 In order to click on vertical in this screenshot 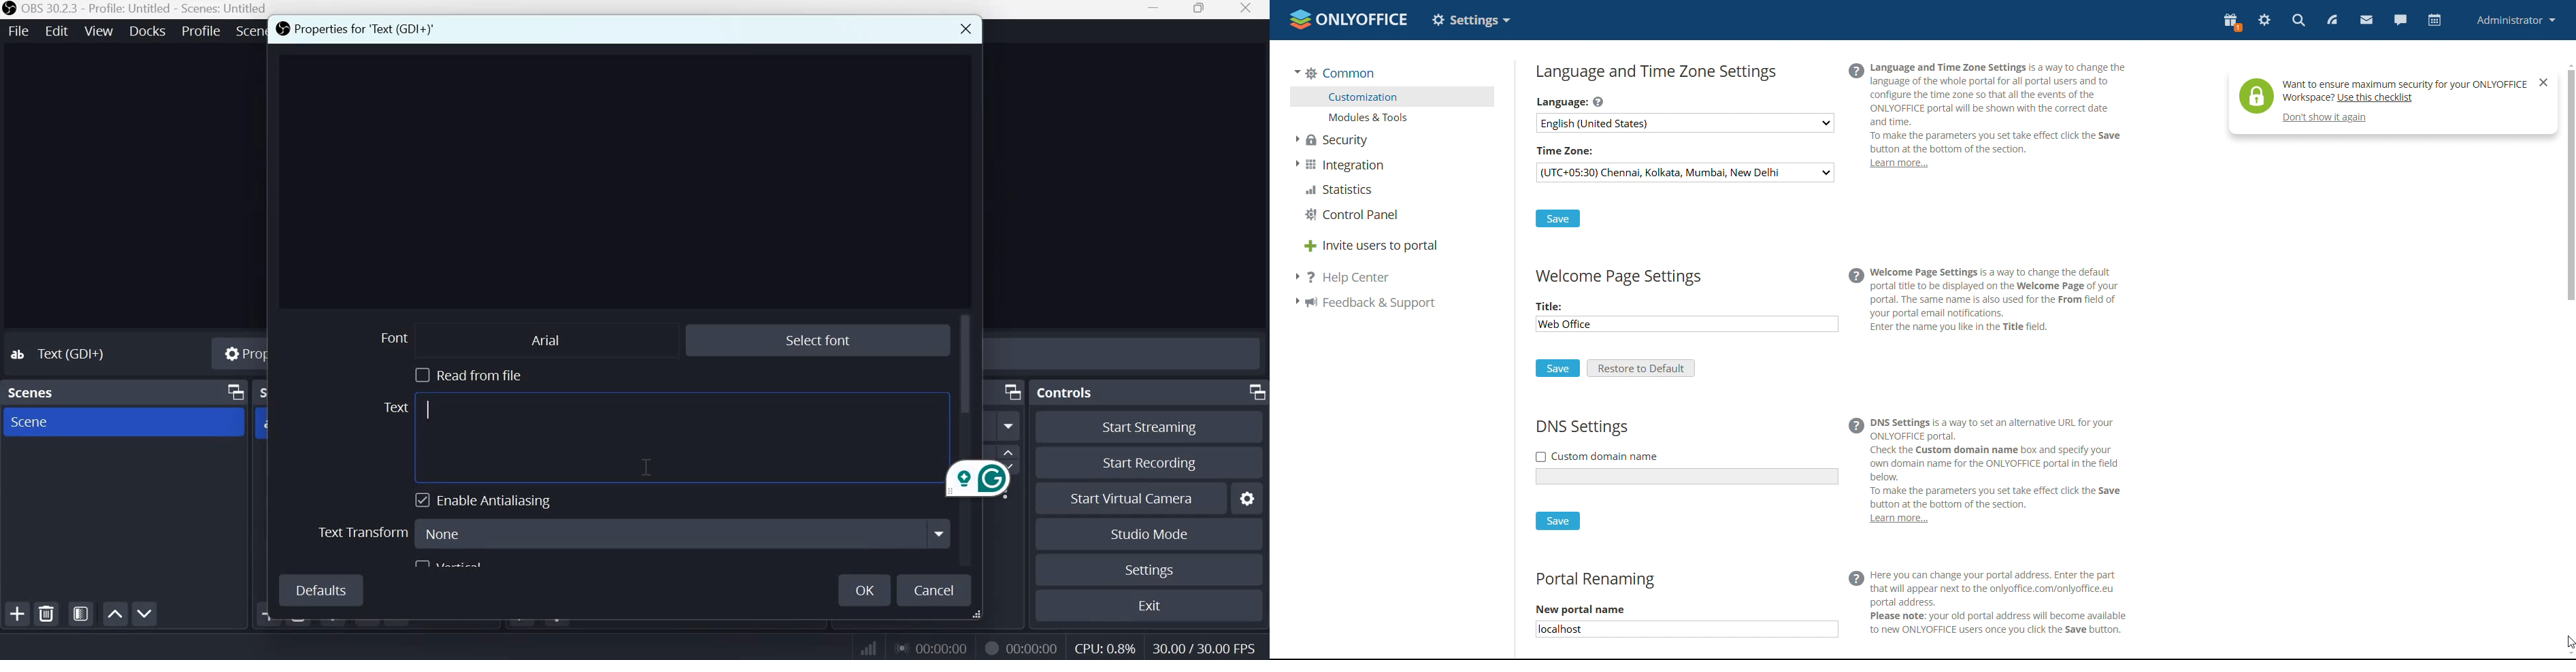, I will do `click(454, 563)`.